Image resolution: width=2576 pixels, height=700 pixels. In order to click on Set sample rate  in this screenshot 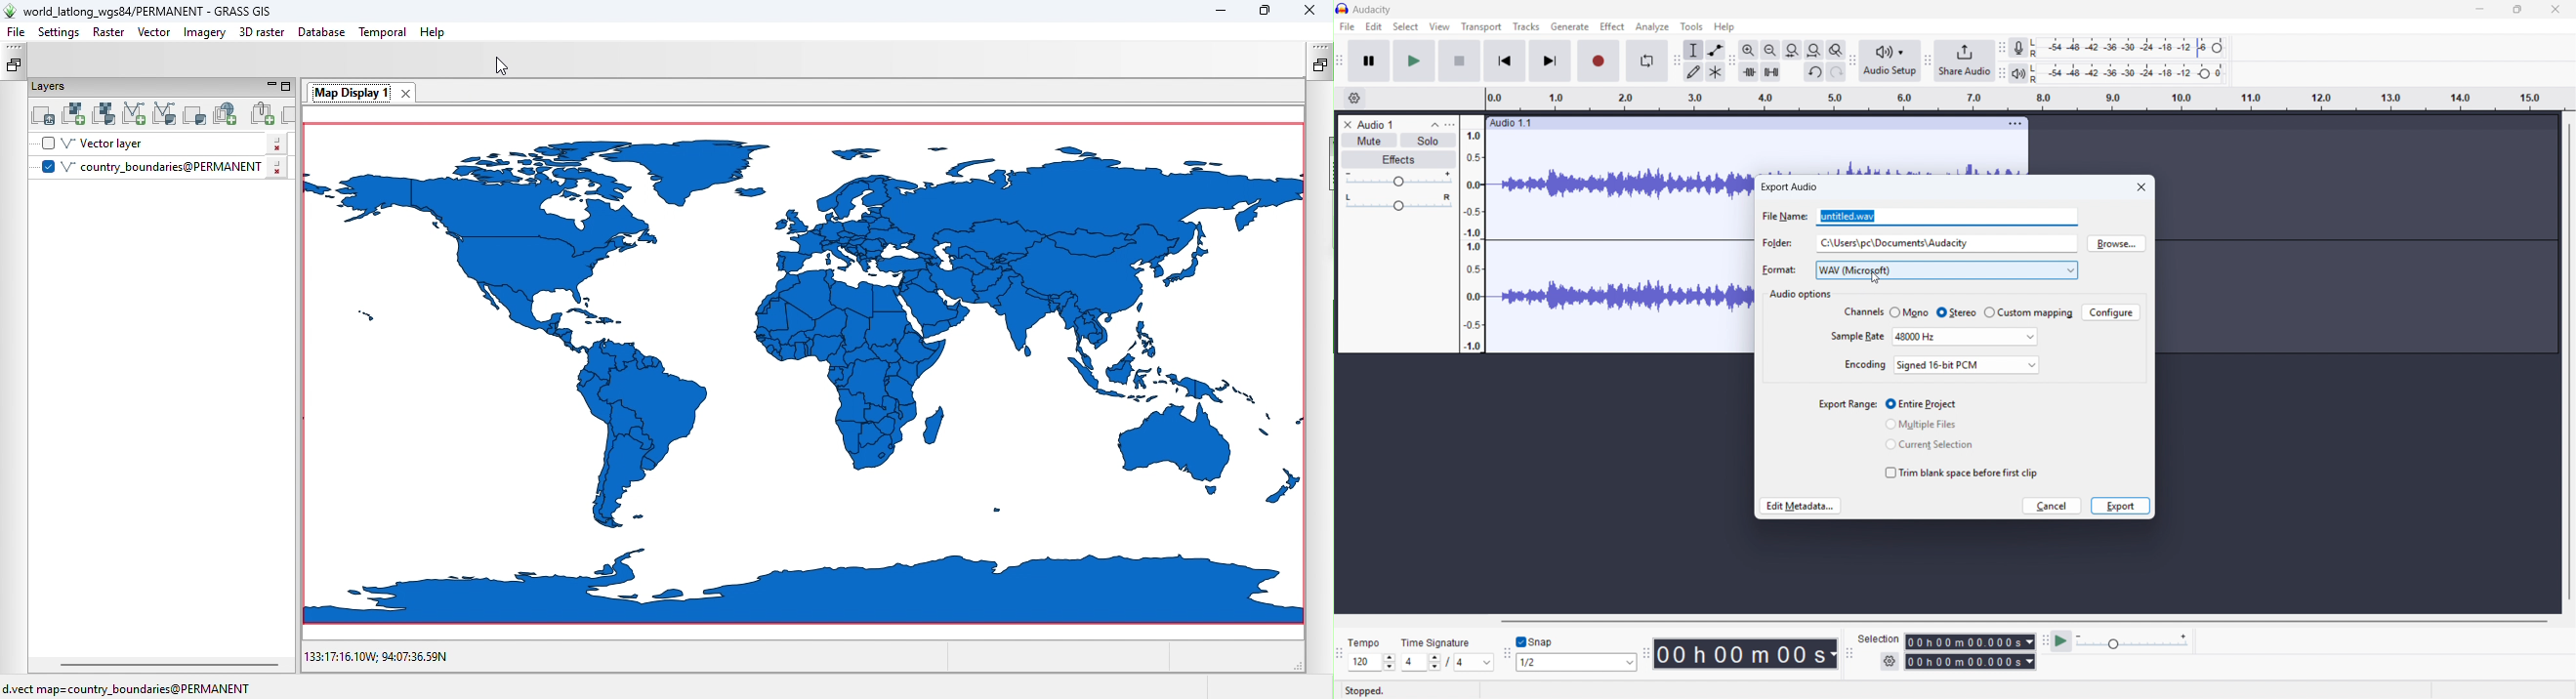, I will do `click(1966, 337)`.